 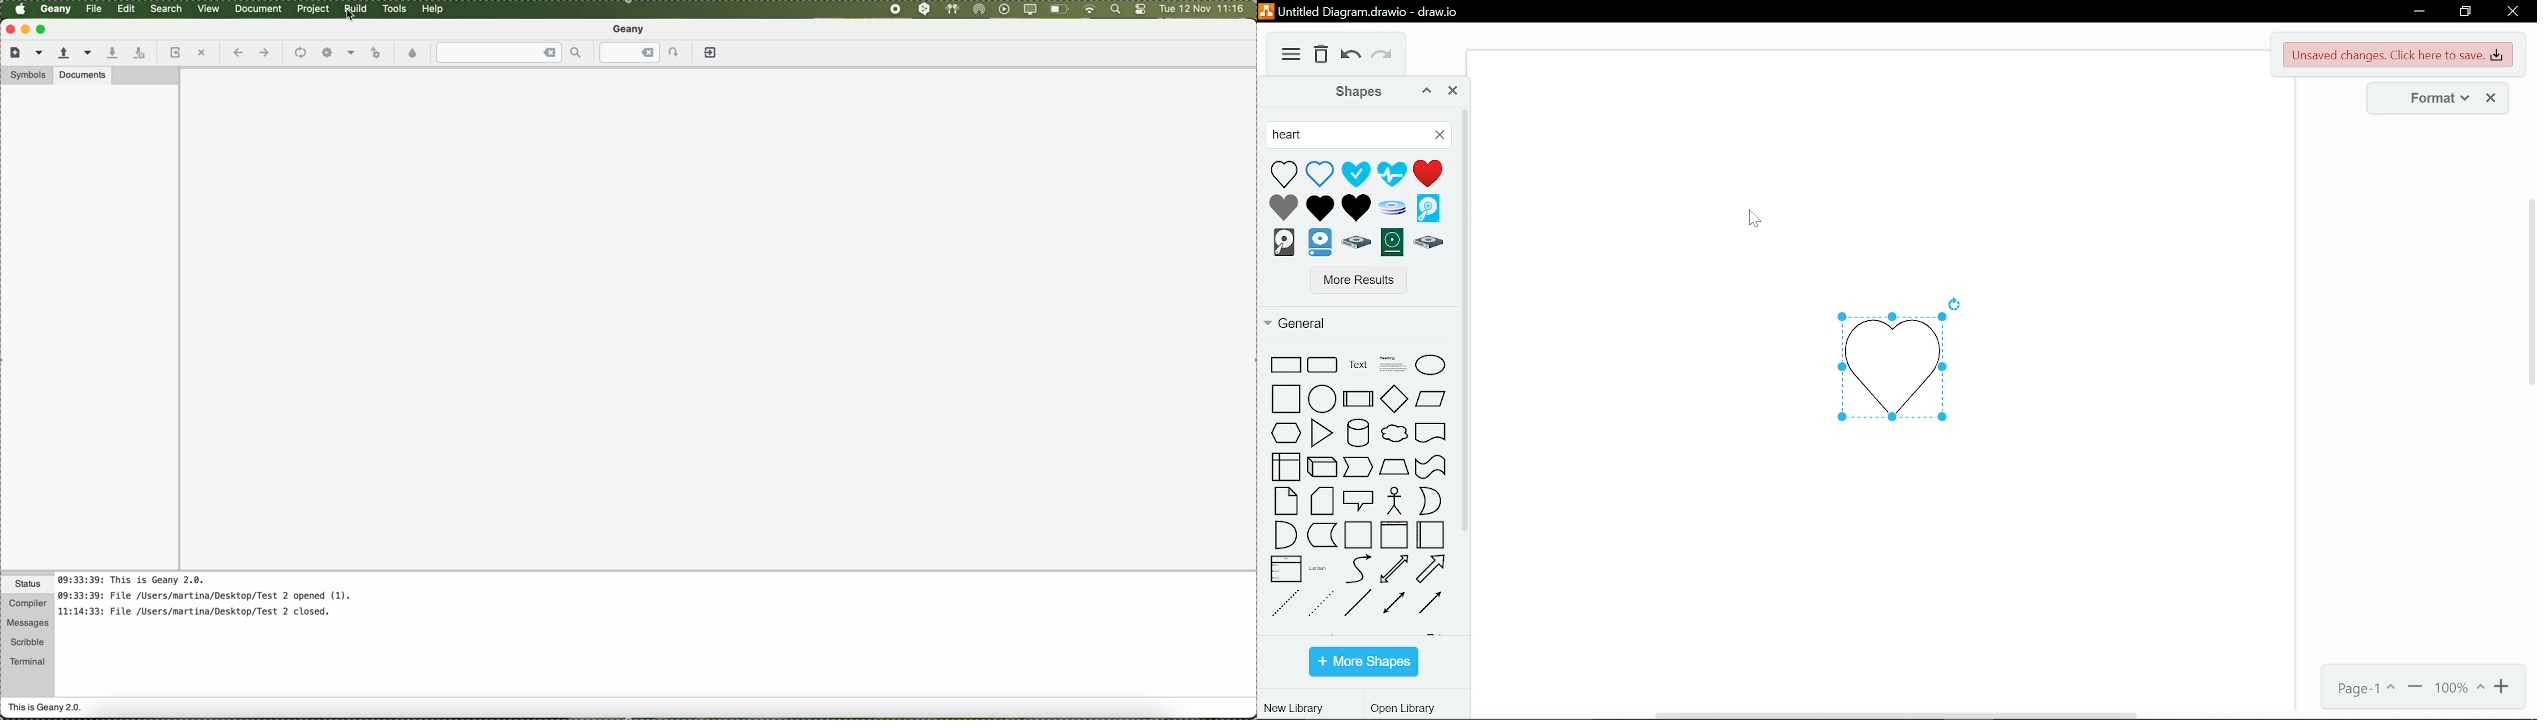 I want to click on data storage, so click(x=1323, y=536).